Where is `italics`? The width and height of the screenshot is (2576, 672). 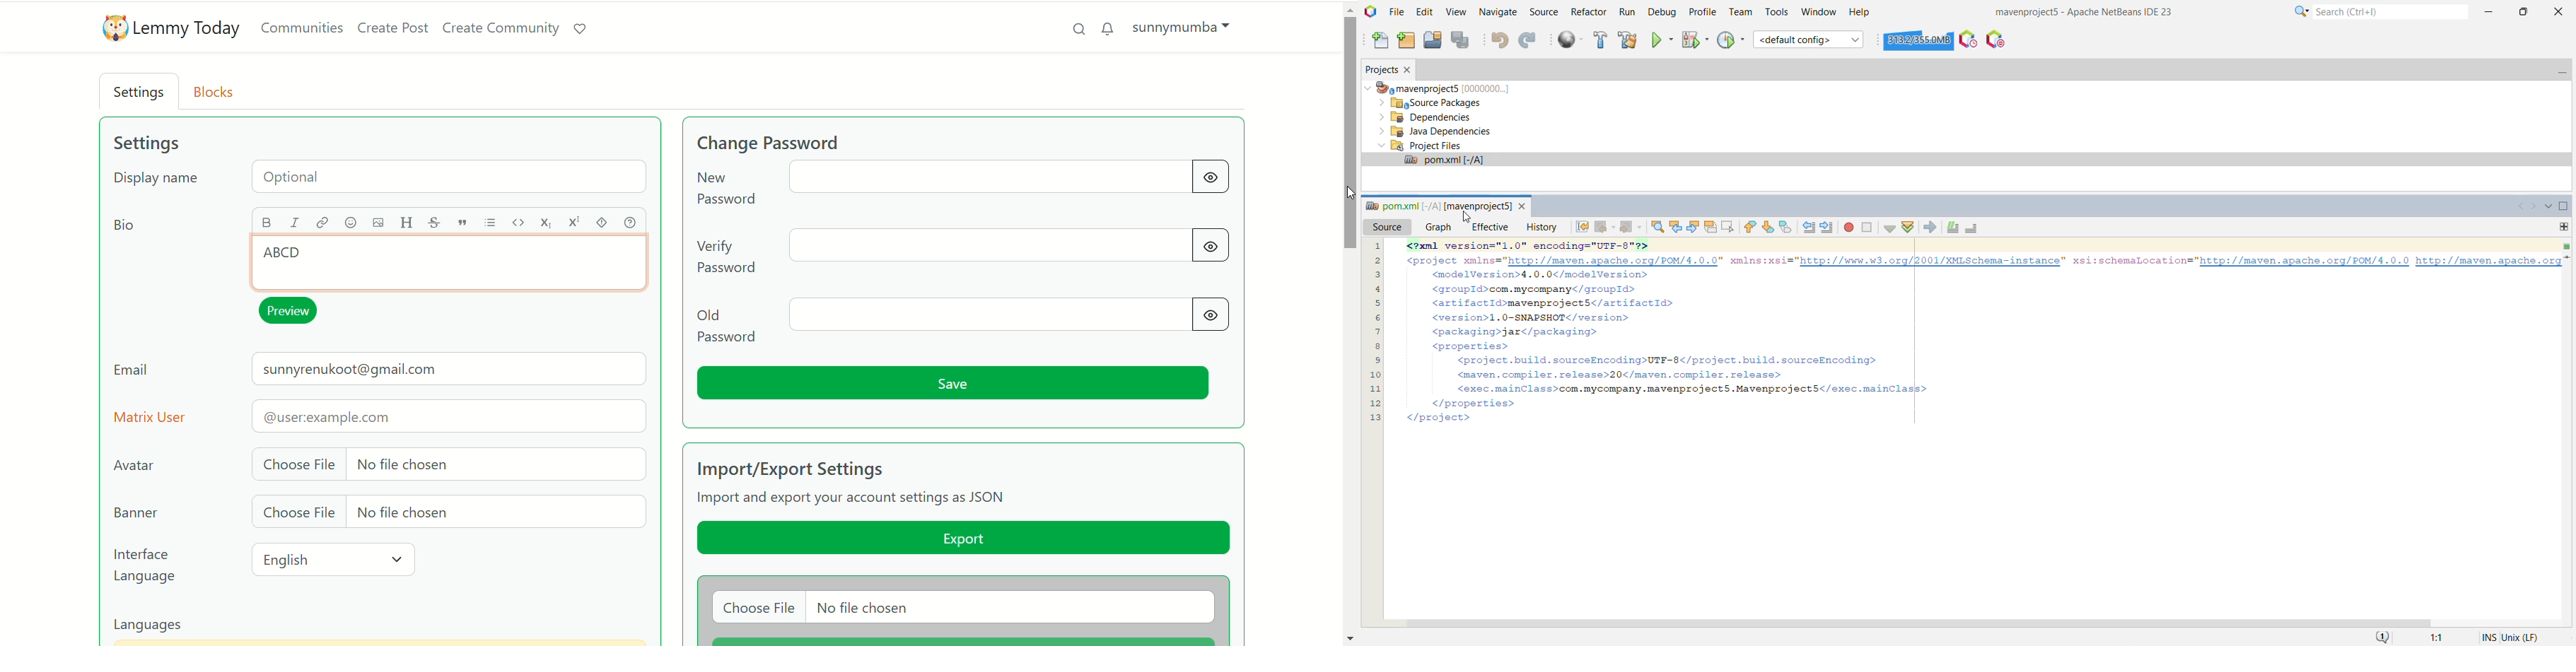
italics is located at coordinates (298, 223).